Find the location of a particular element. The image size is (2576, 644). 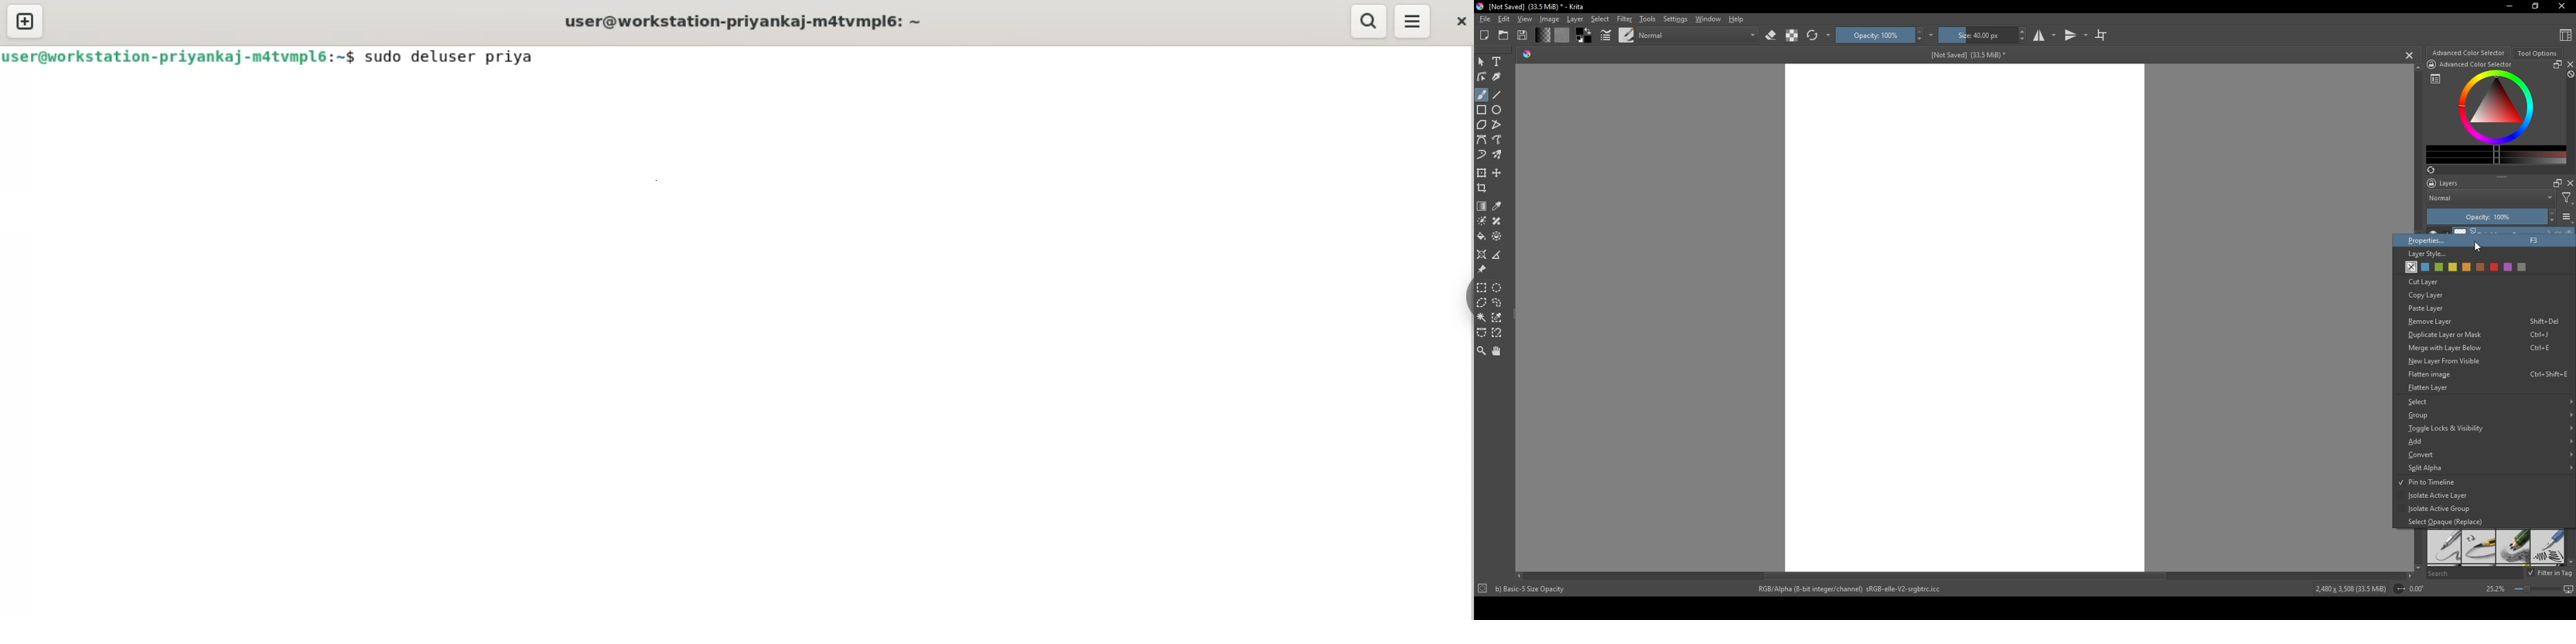

Image is located at coordinates (1549, 19).